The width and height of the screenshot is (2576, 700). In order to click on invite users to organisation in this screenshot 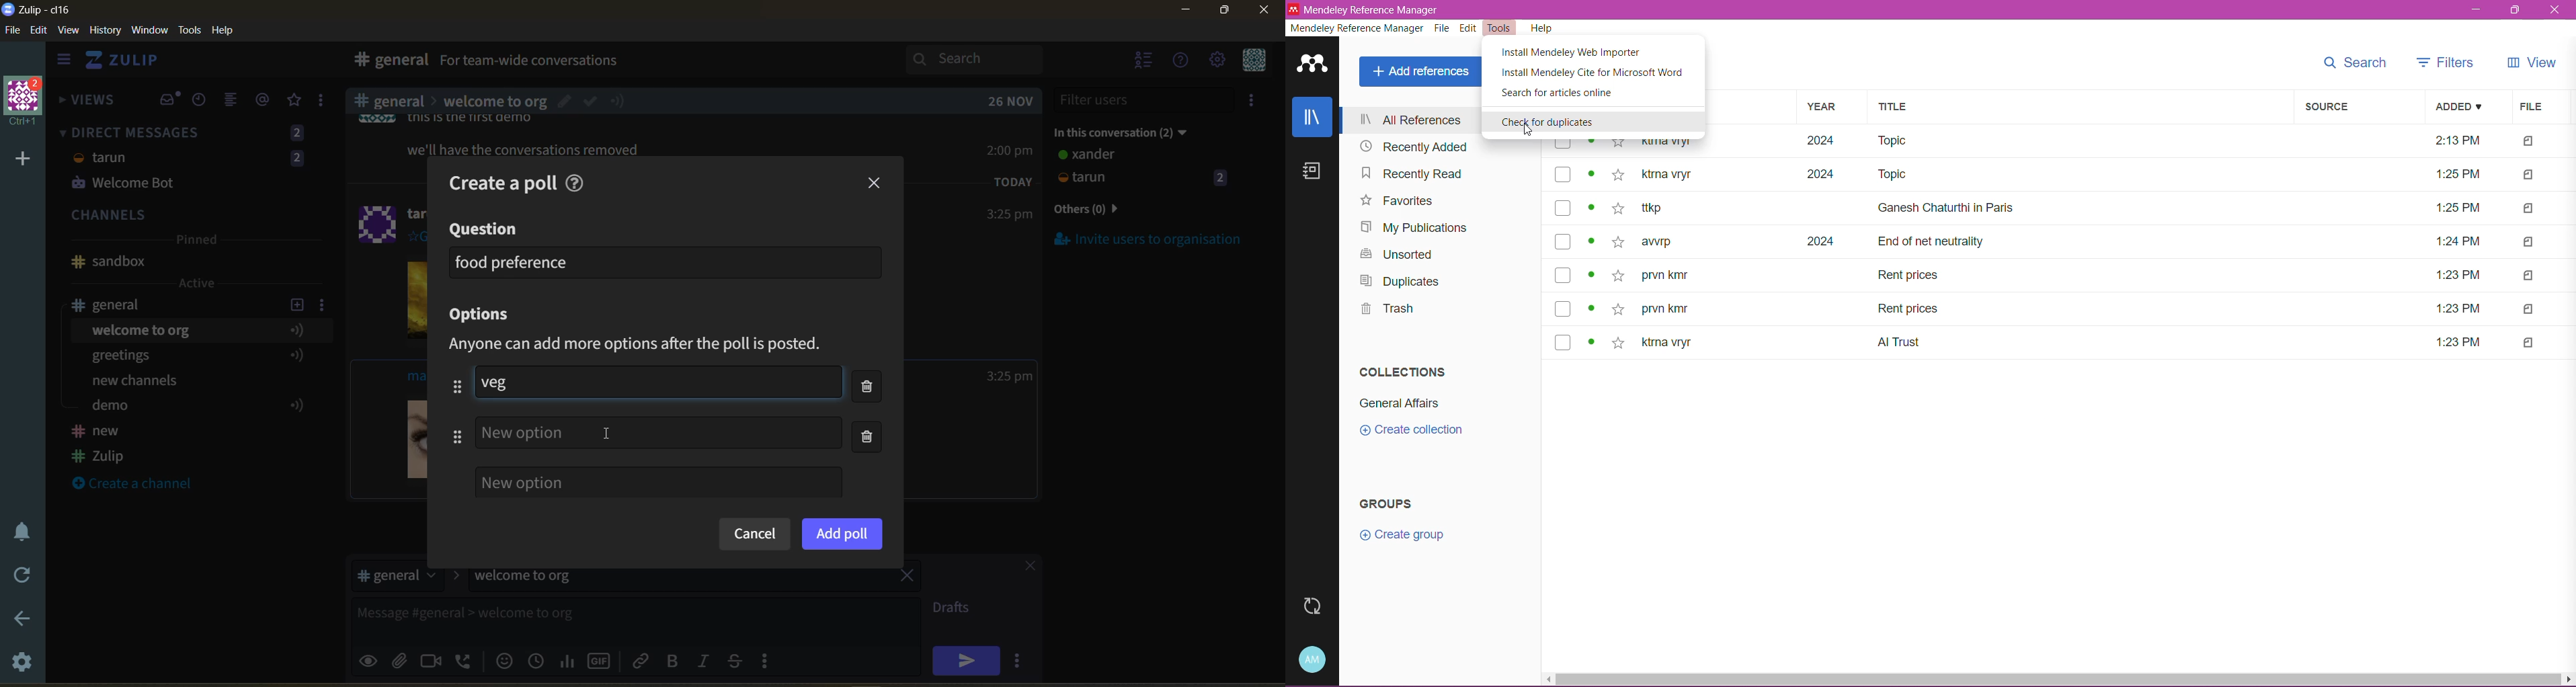, I will do `click(1149, 238)`.